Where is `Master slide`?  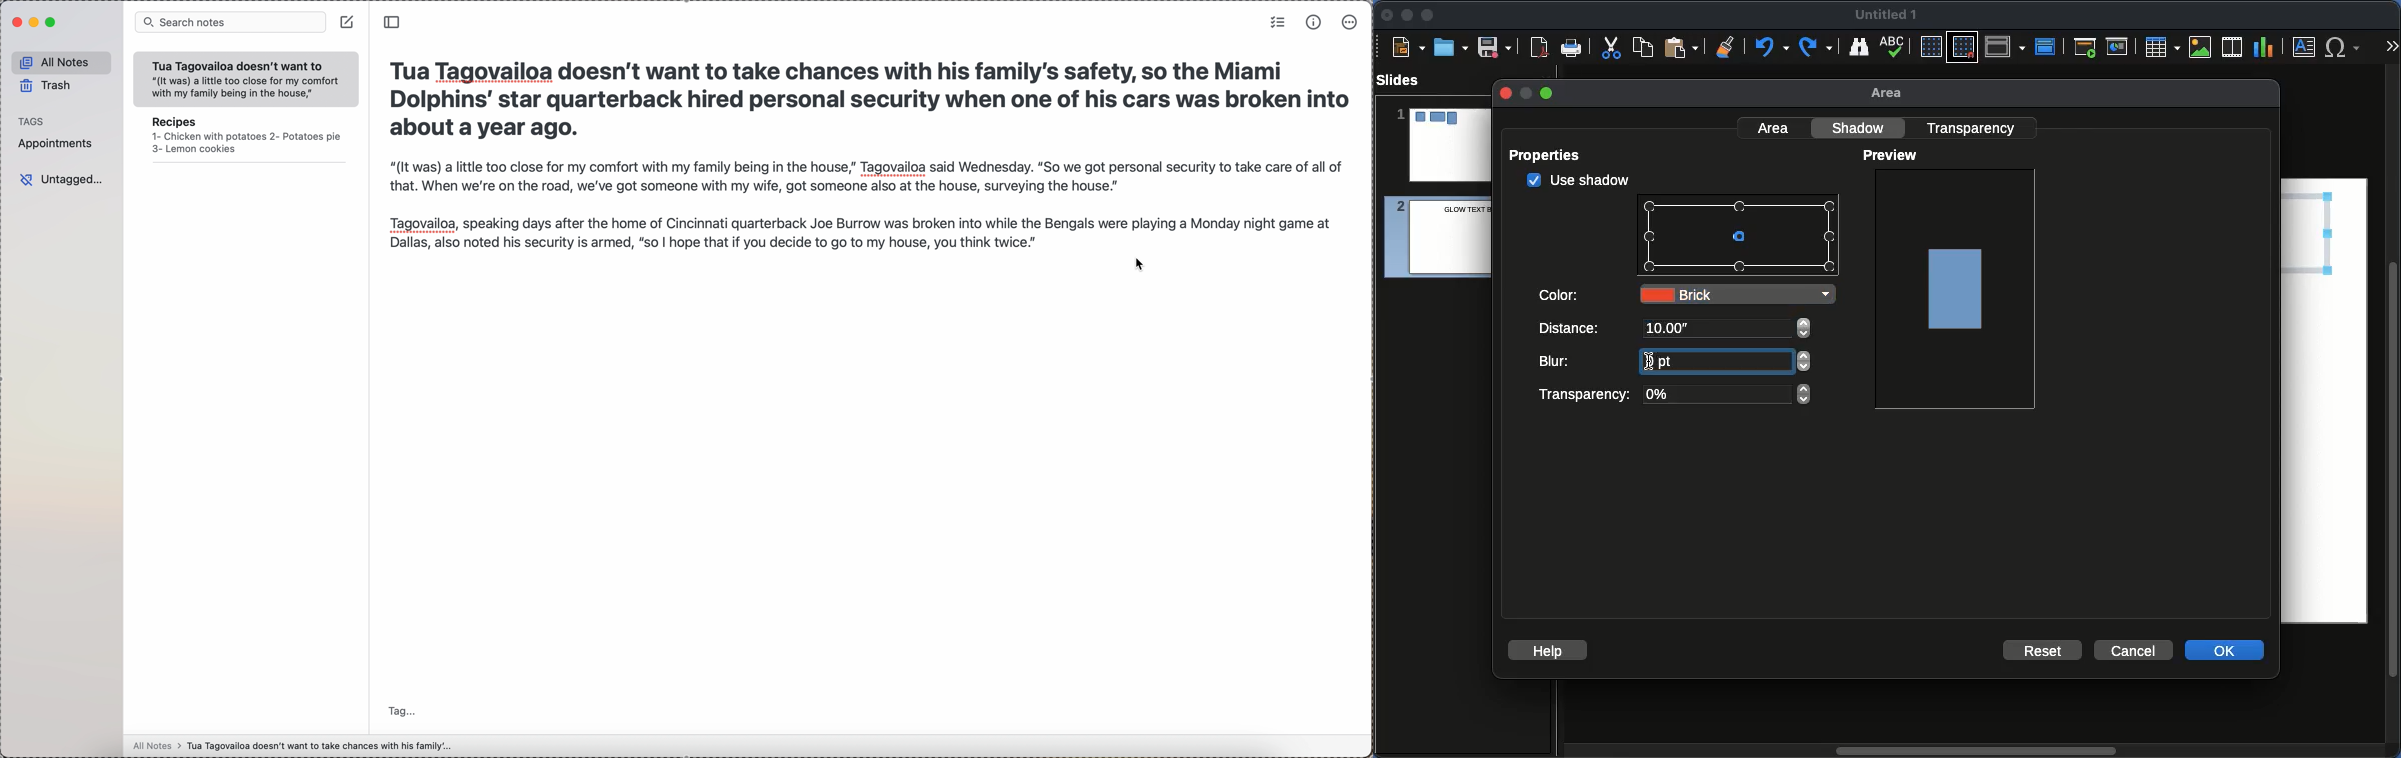 Master slide is located at coordinates (2048, 46).